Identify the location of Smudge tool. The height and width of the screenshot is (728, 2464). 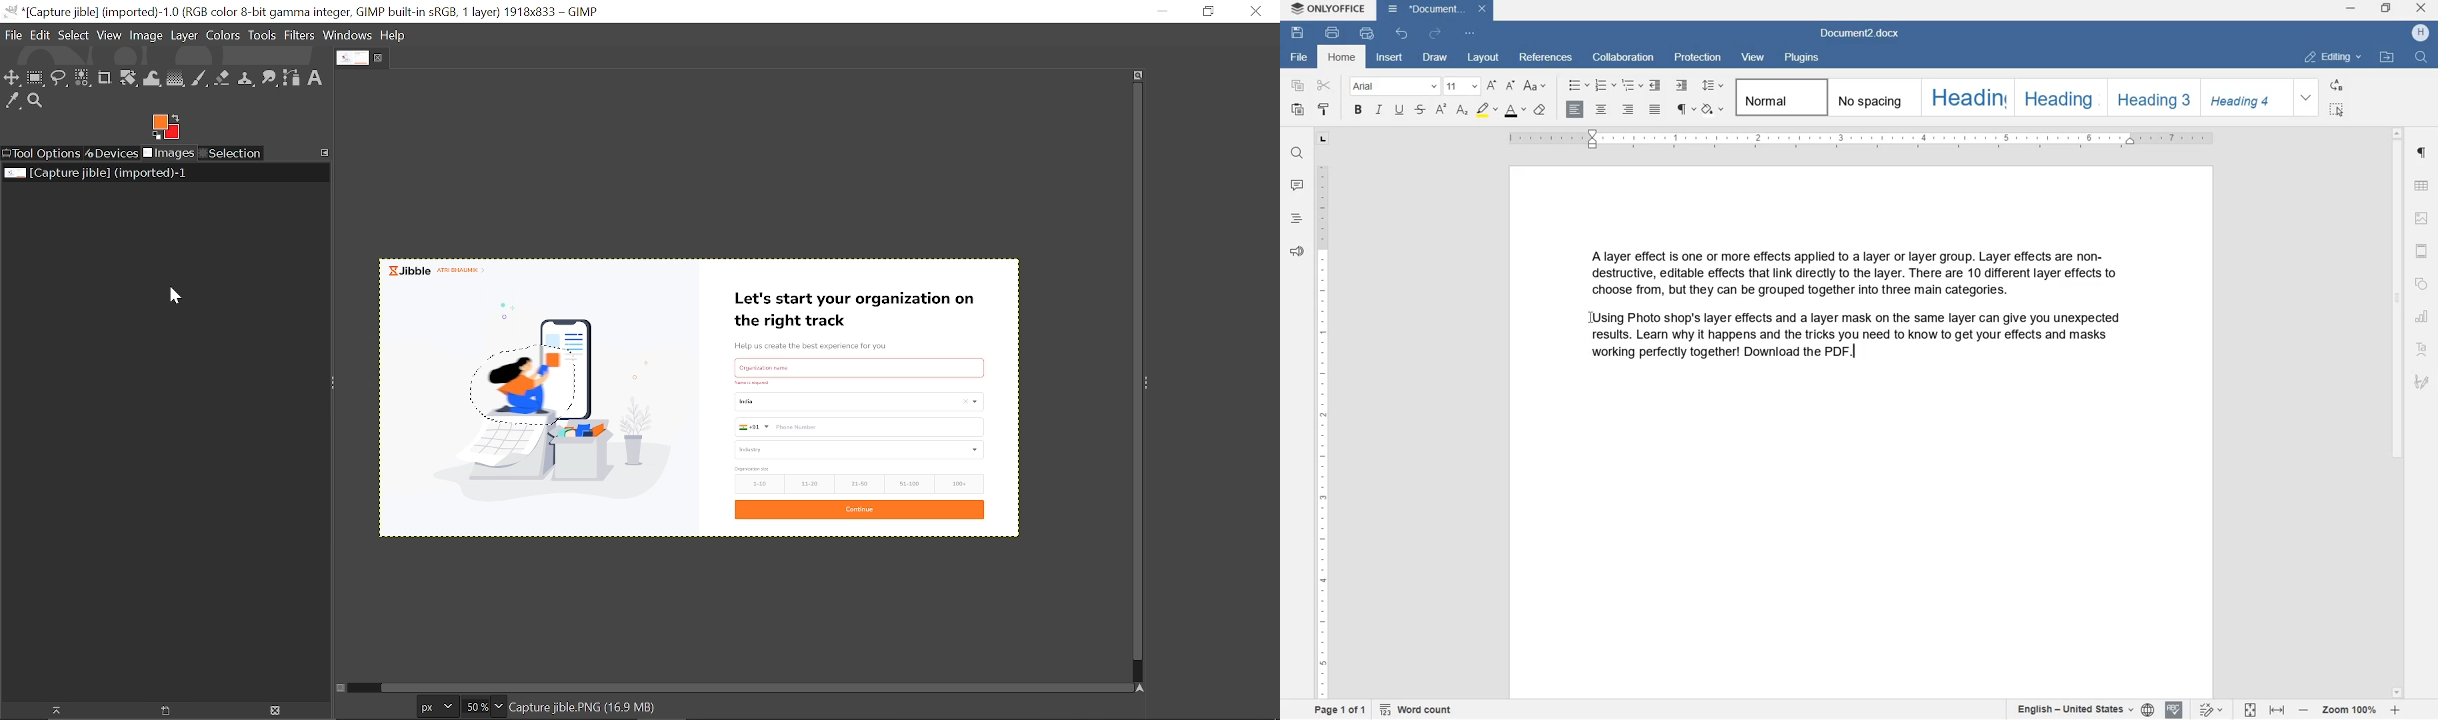
(270, 79).